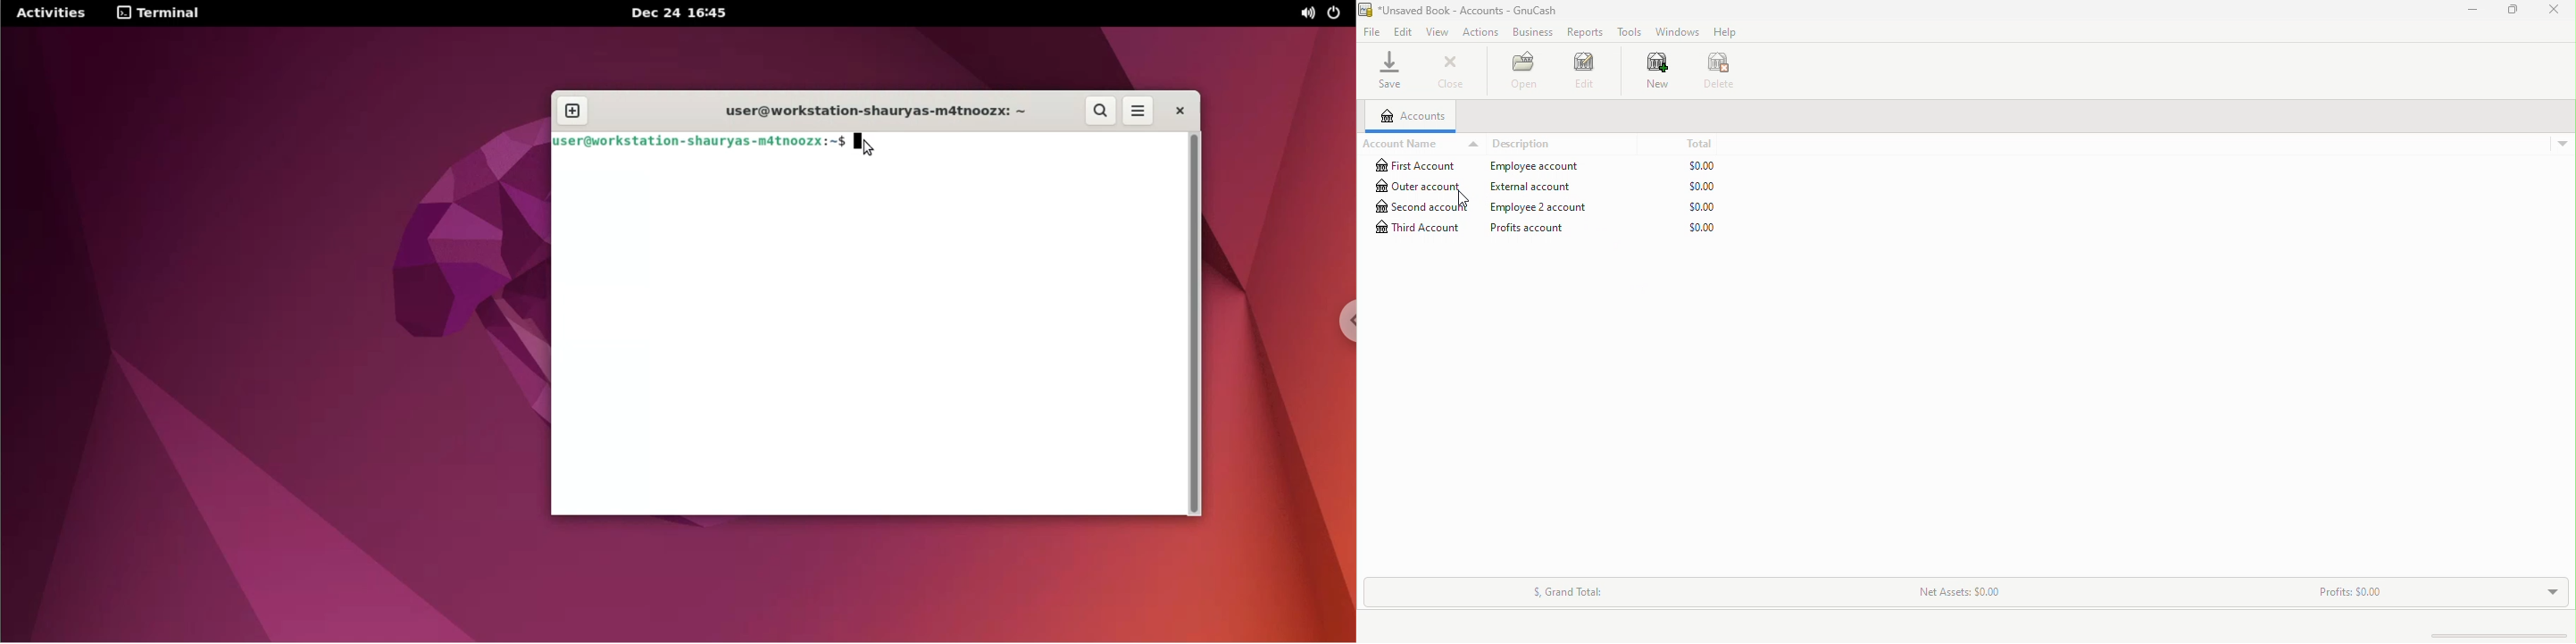 This screenshot has width=2576, height=644. Describe the element at coordinates (1658, 74) in the screenshot. I see `New` at that location.